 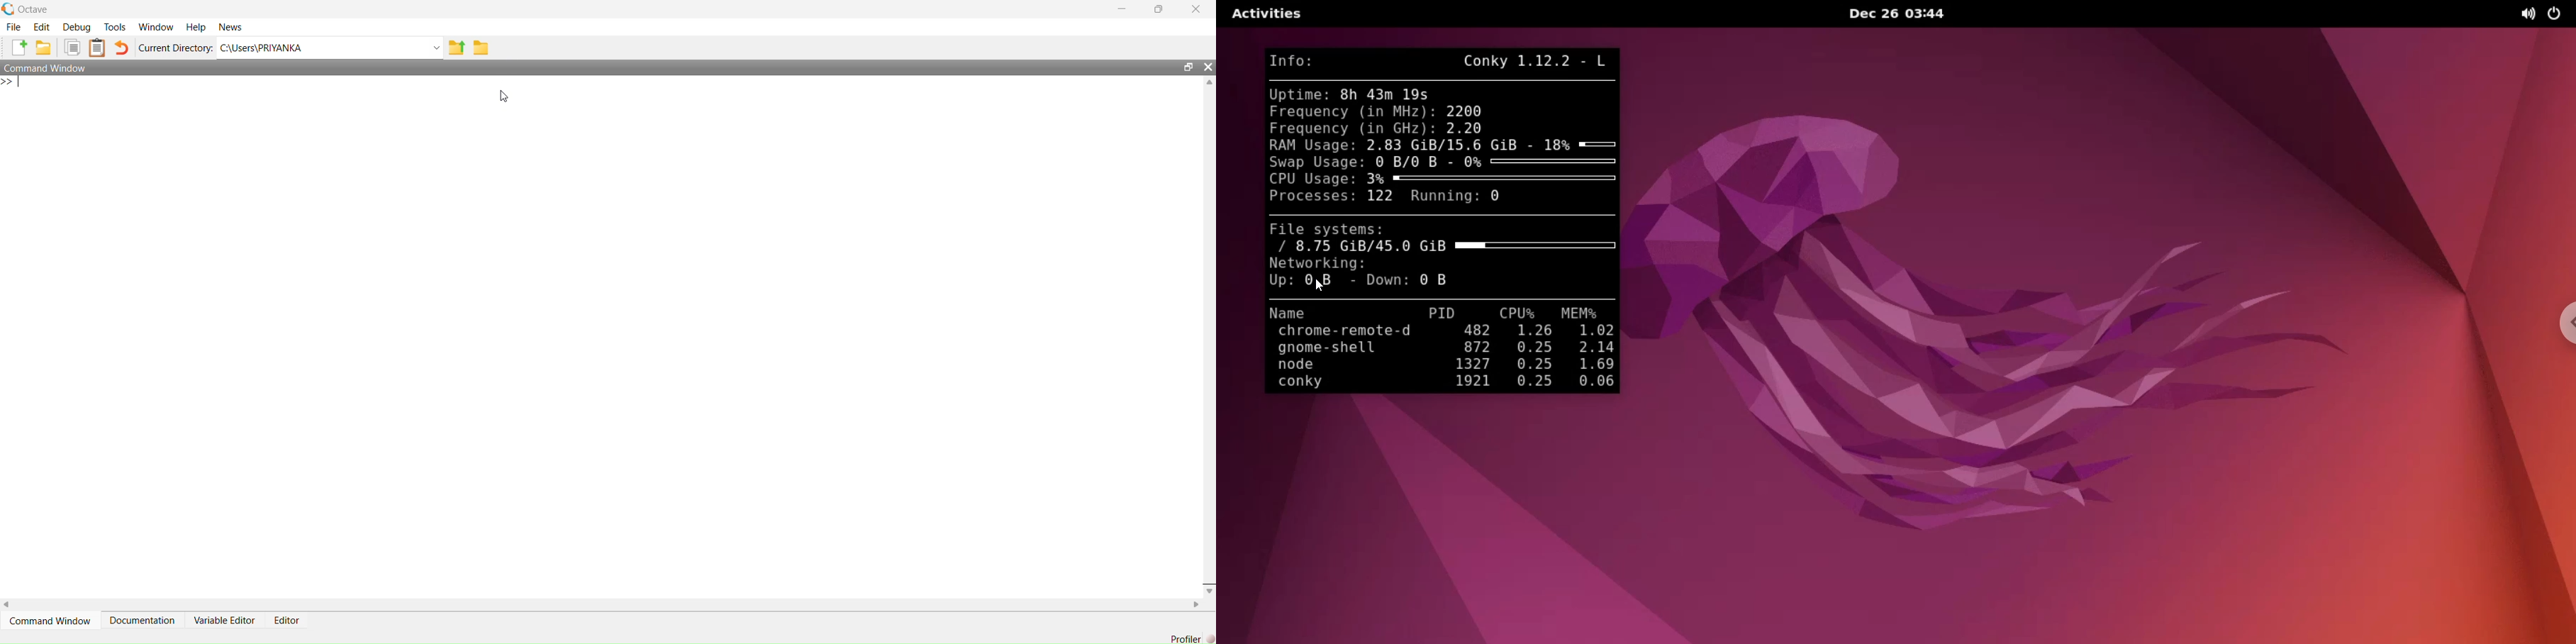 I want to click on Close, so click(x=1209, y=66).